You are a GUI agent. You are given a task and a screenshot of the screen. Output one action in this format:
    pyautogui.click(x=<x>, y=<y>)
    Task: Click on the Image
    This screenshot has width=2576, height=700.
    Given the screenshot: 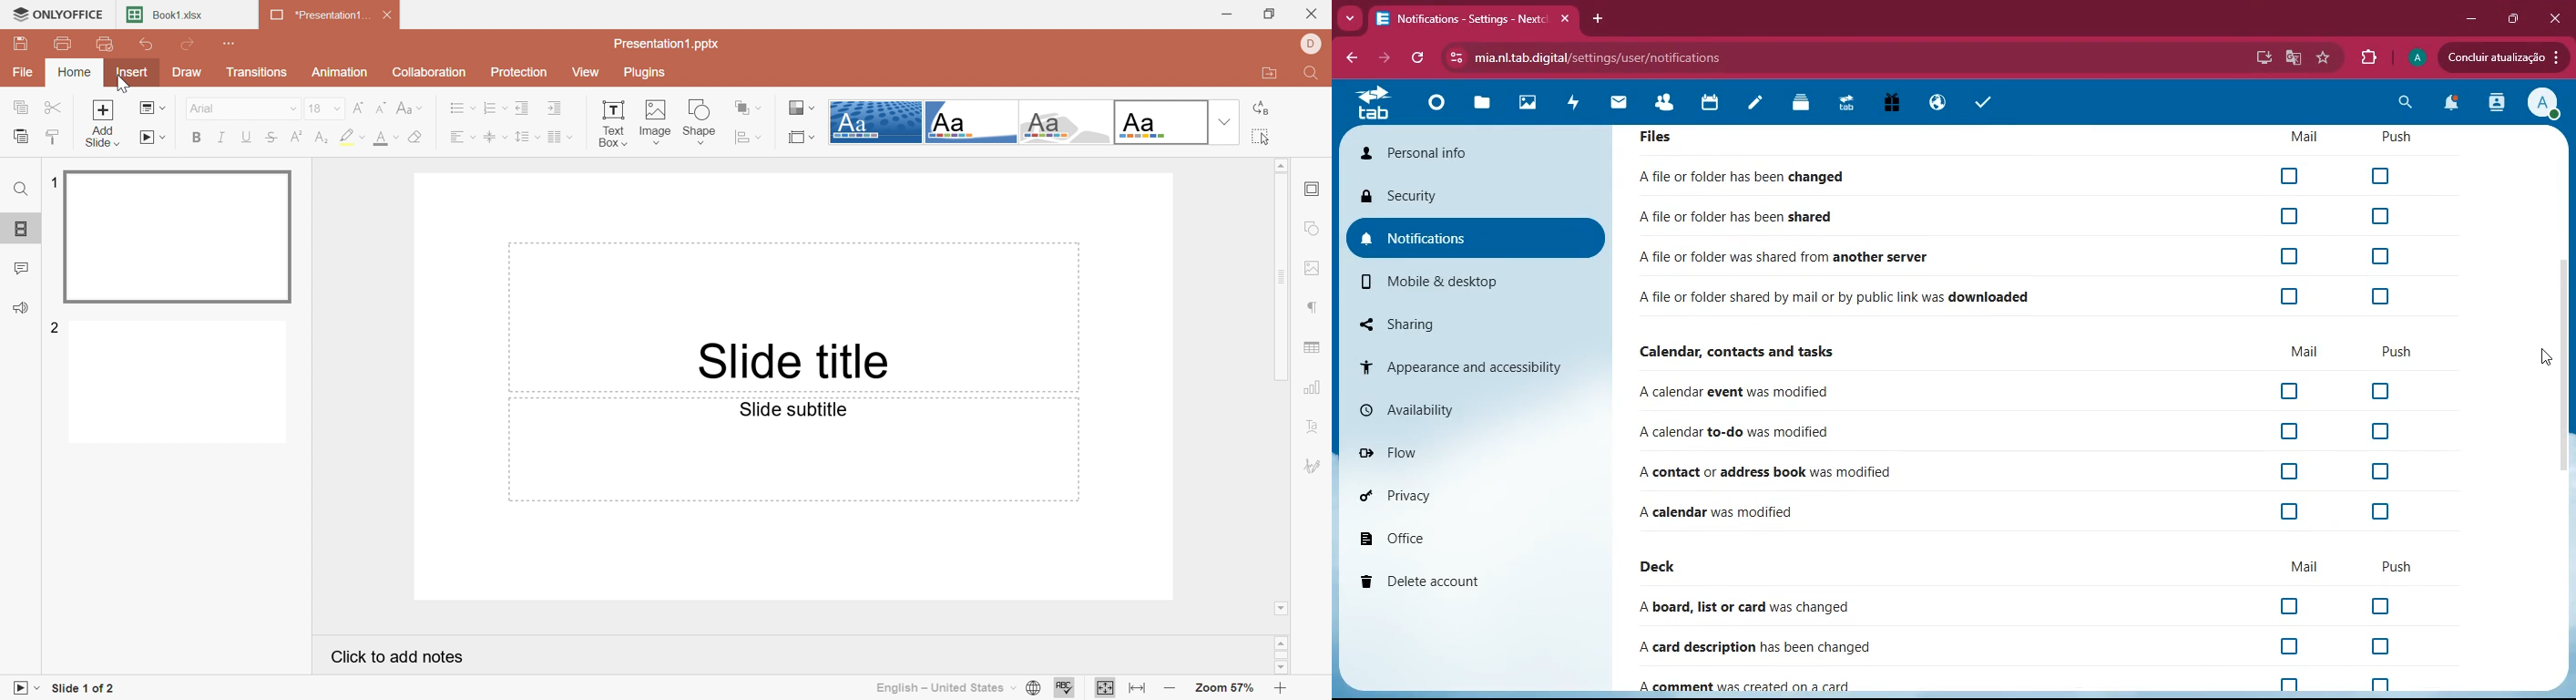 What is the action you would take?
    pyautogui.click(x=656, y=122)
    